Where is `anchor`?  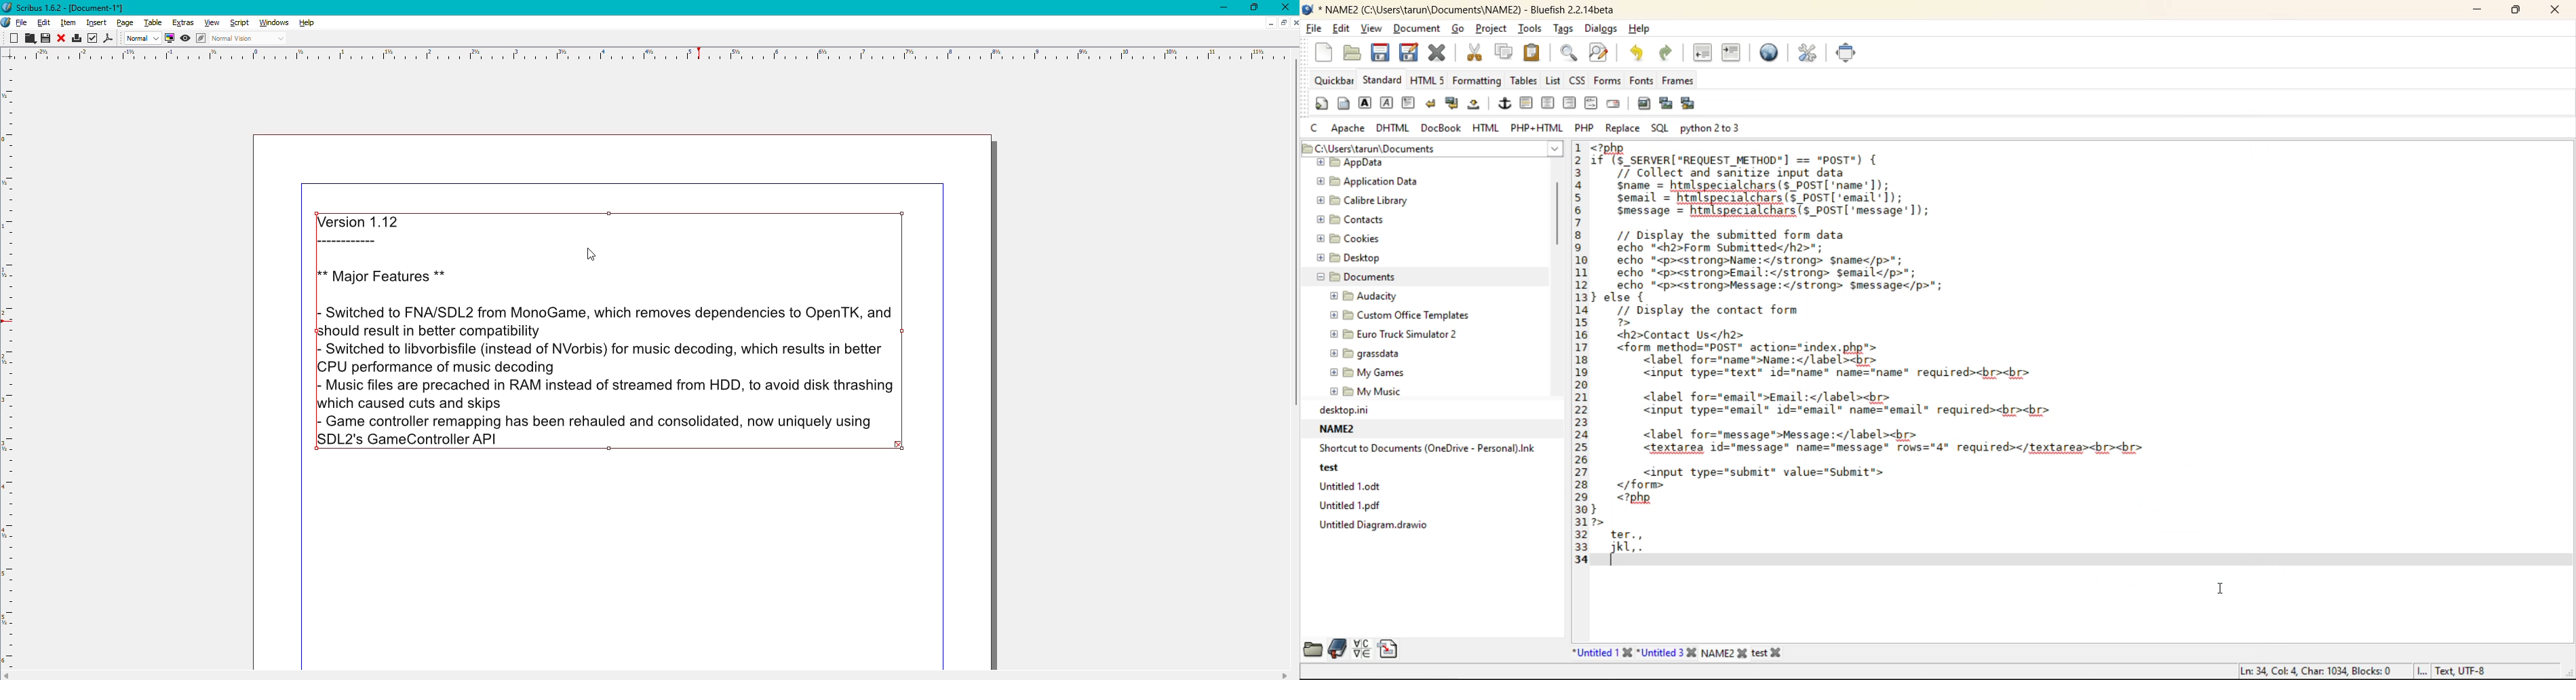
anchor is located at coordinates (1505, 104).